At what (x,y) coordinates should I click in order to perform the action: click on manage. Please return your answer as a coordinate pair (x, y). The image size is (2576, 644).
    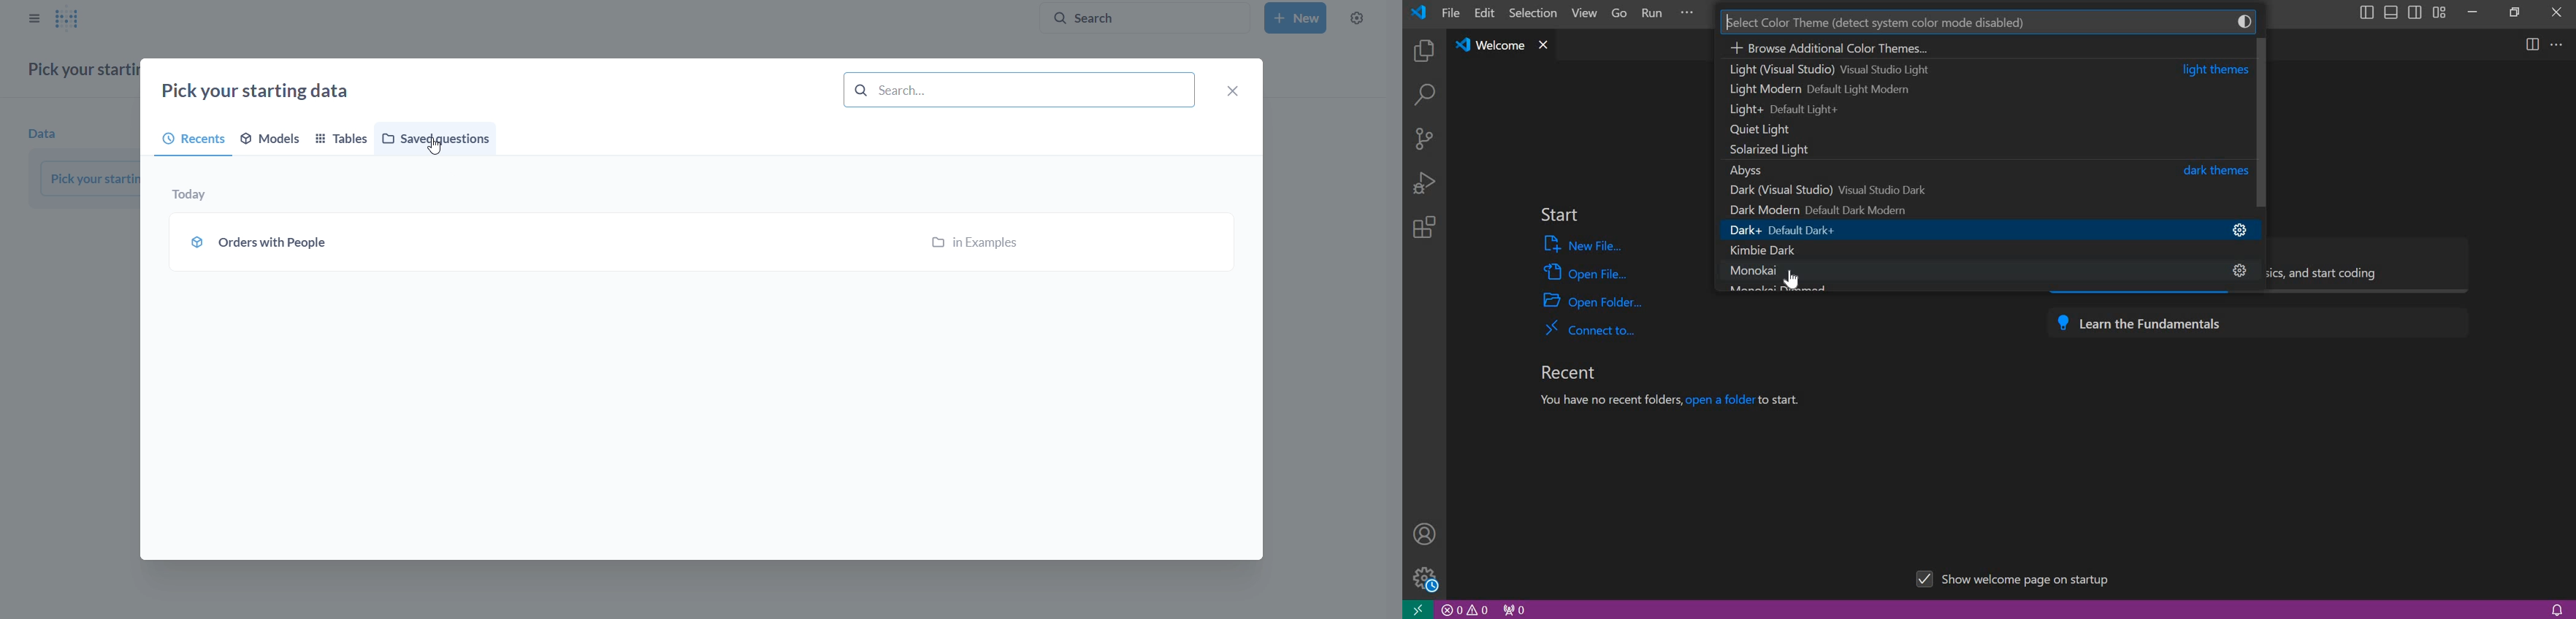
    Looking at the image, I should click on (1422, 577).